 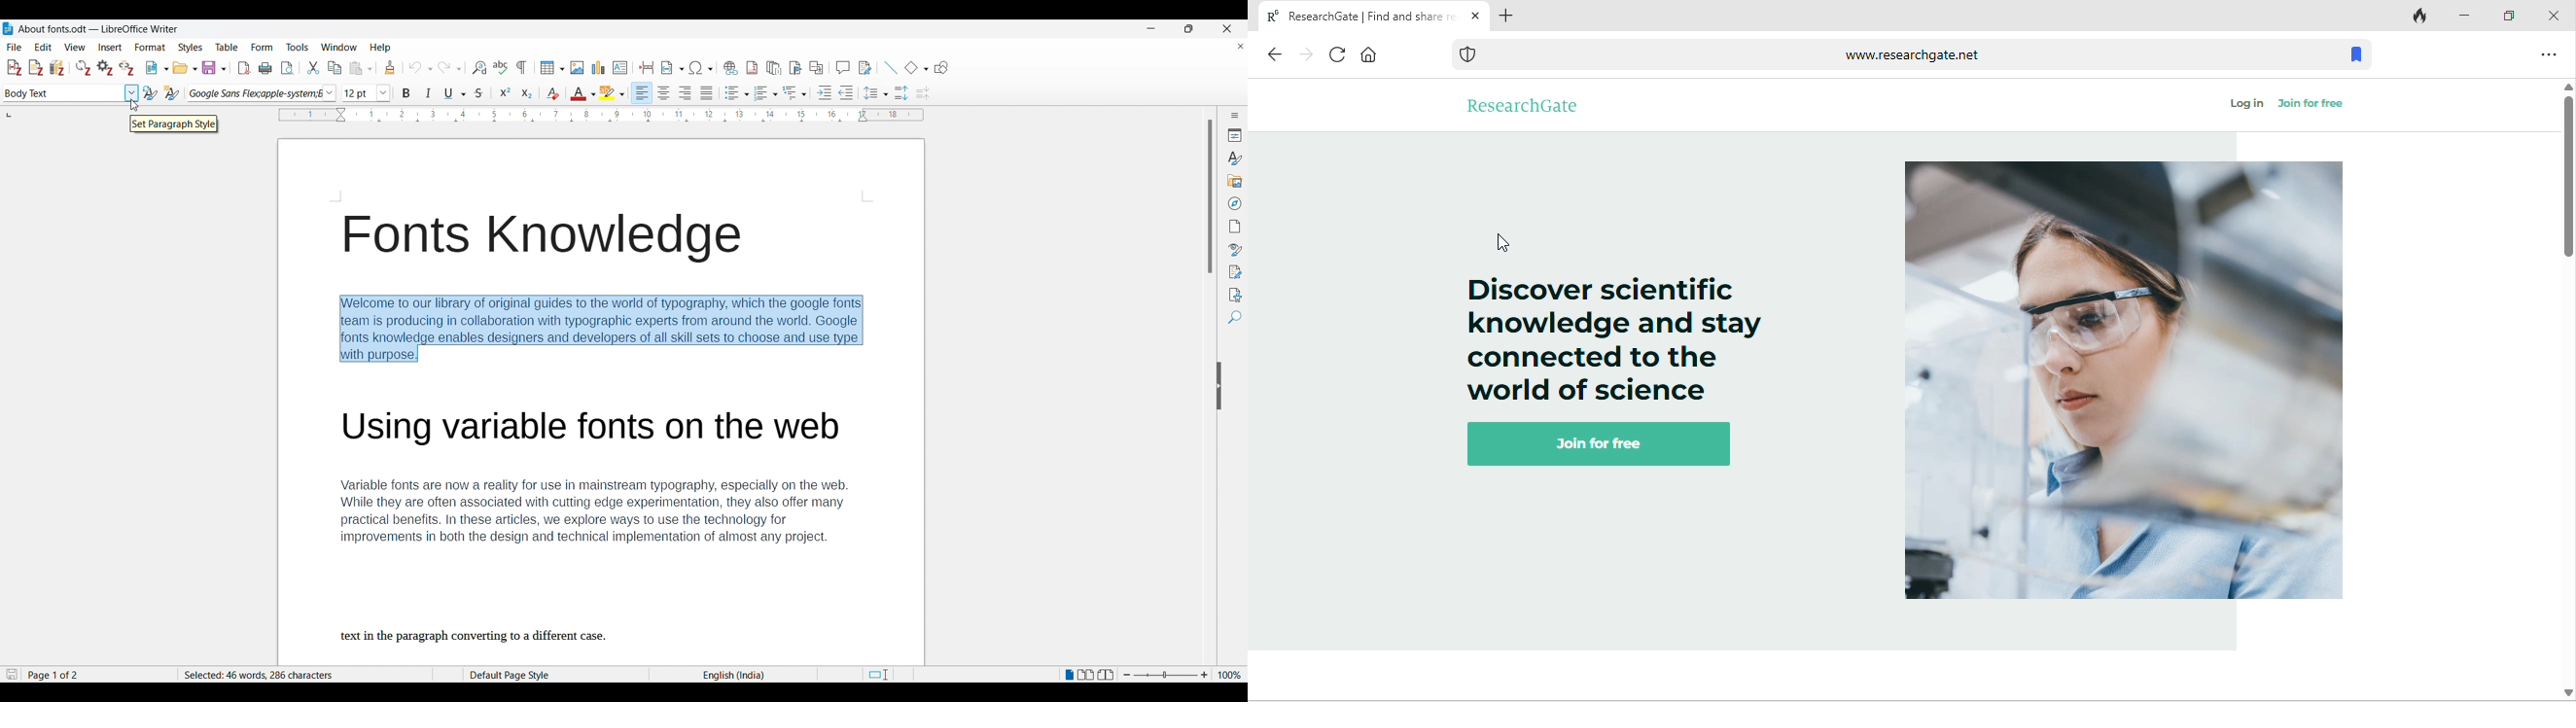 I want to click on Show draw functions, so click(x=942, y=67).